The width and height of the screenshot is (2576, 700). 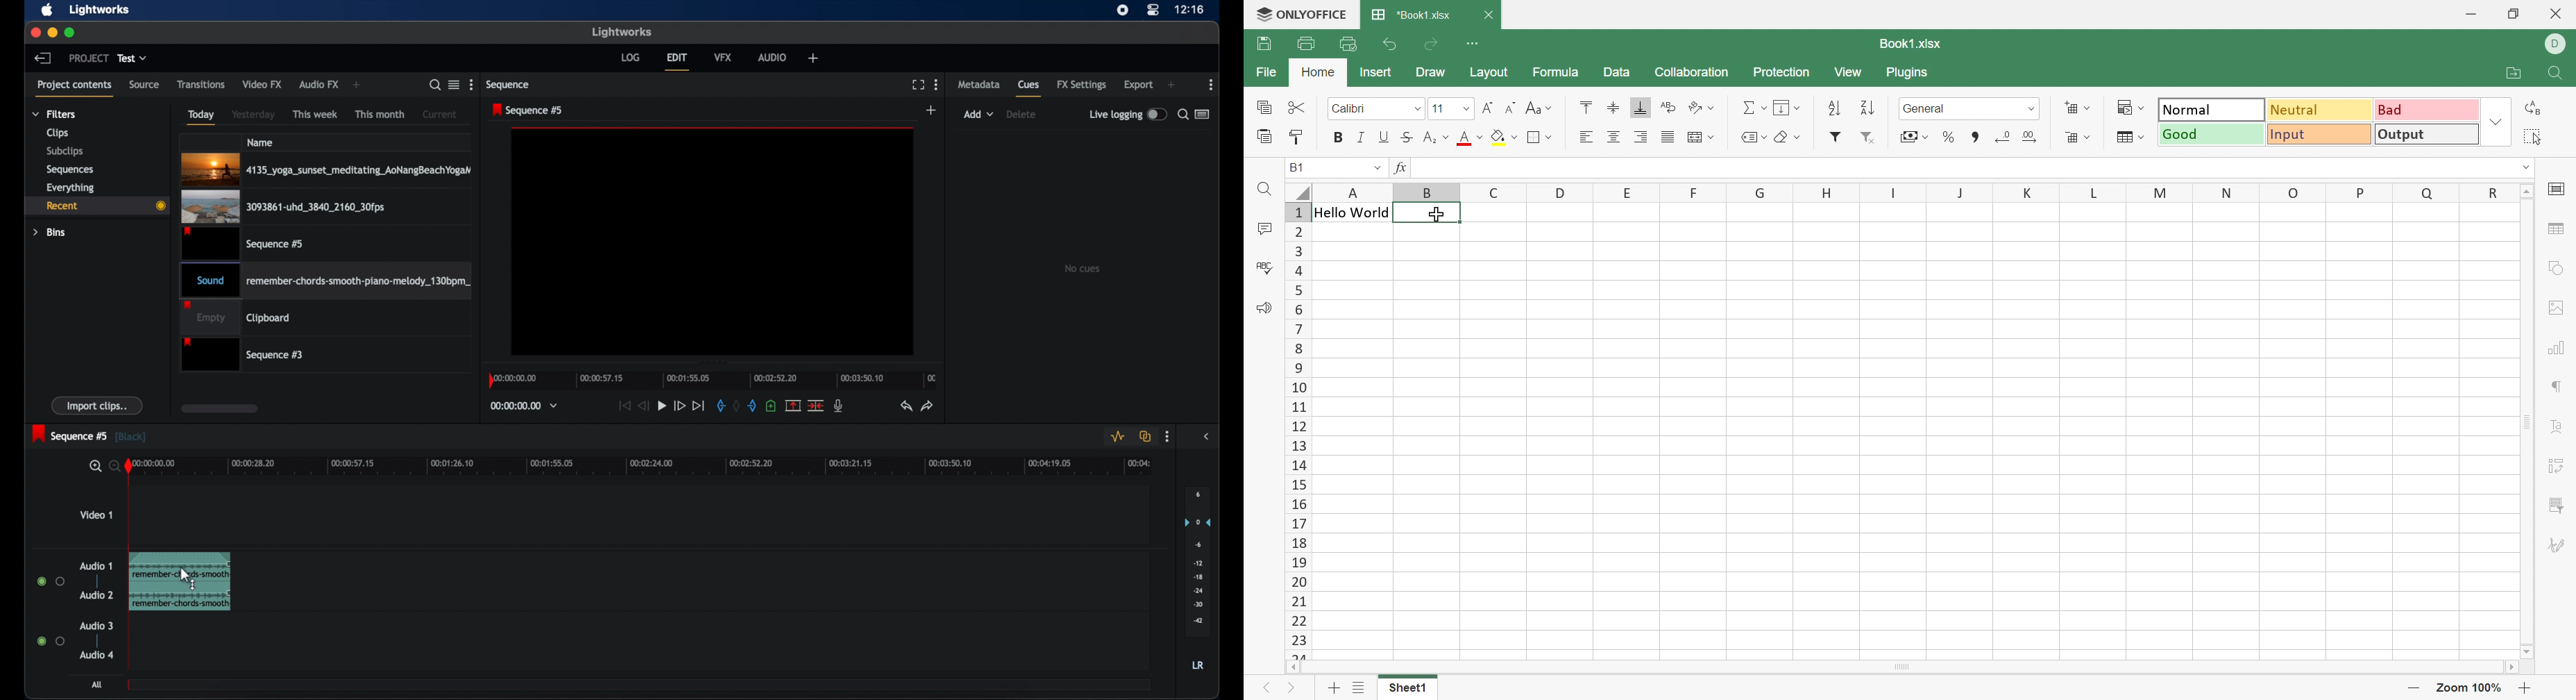 I want to click on Number format, so click(x=1967, y=108).